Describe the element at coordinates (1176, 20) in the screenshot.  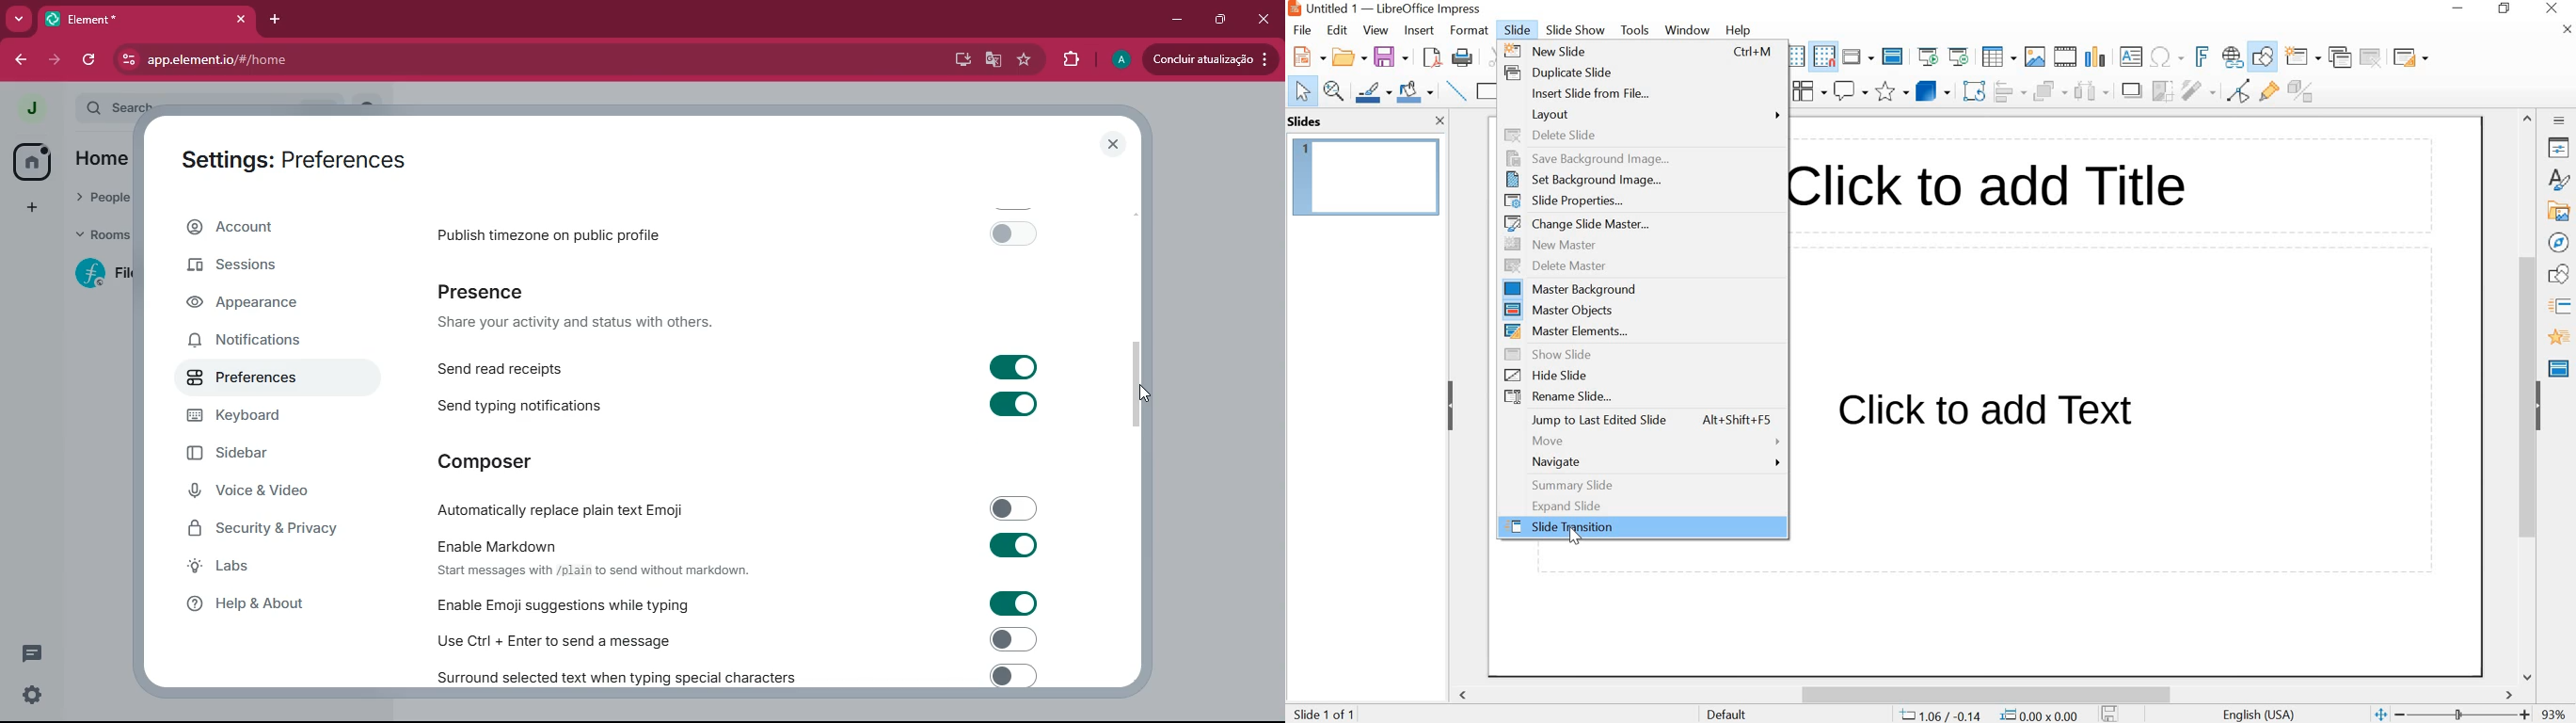
I see `minimize` at that location.